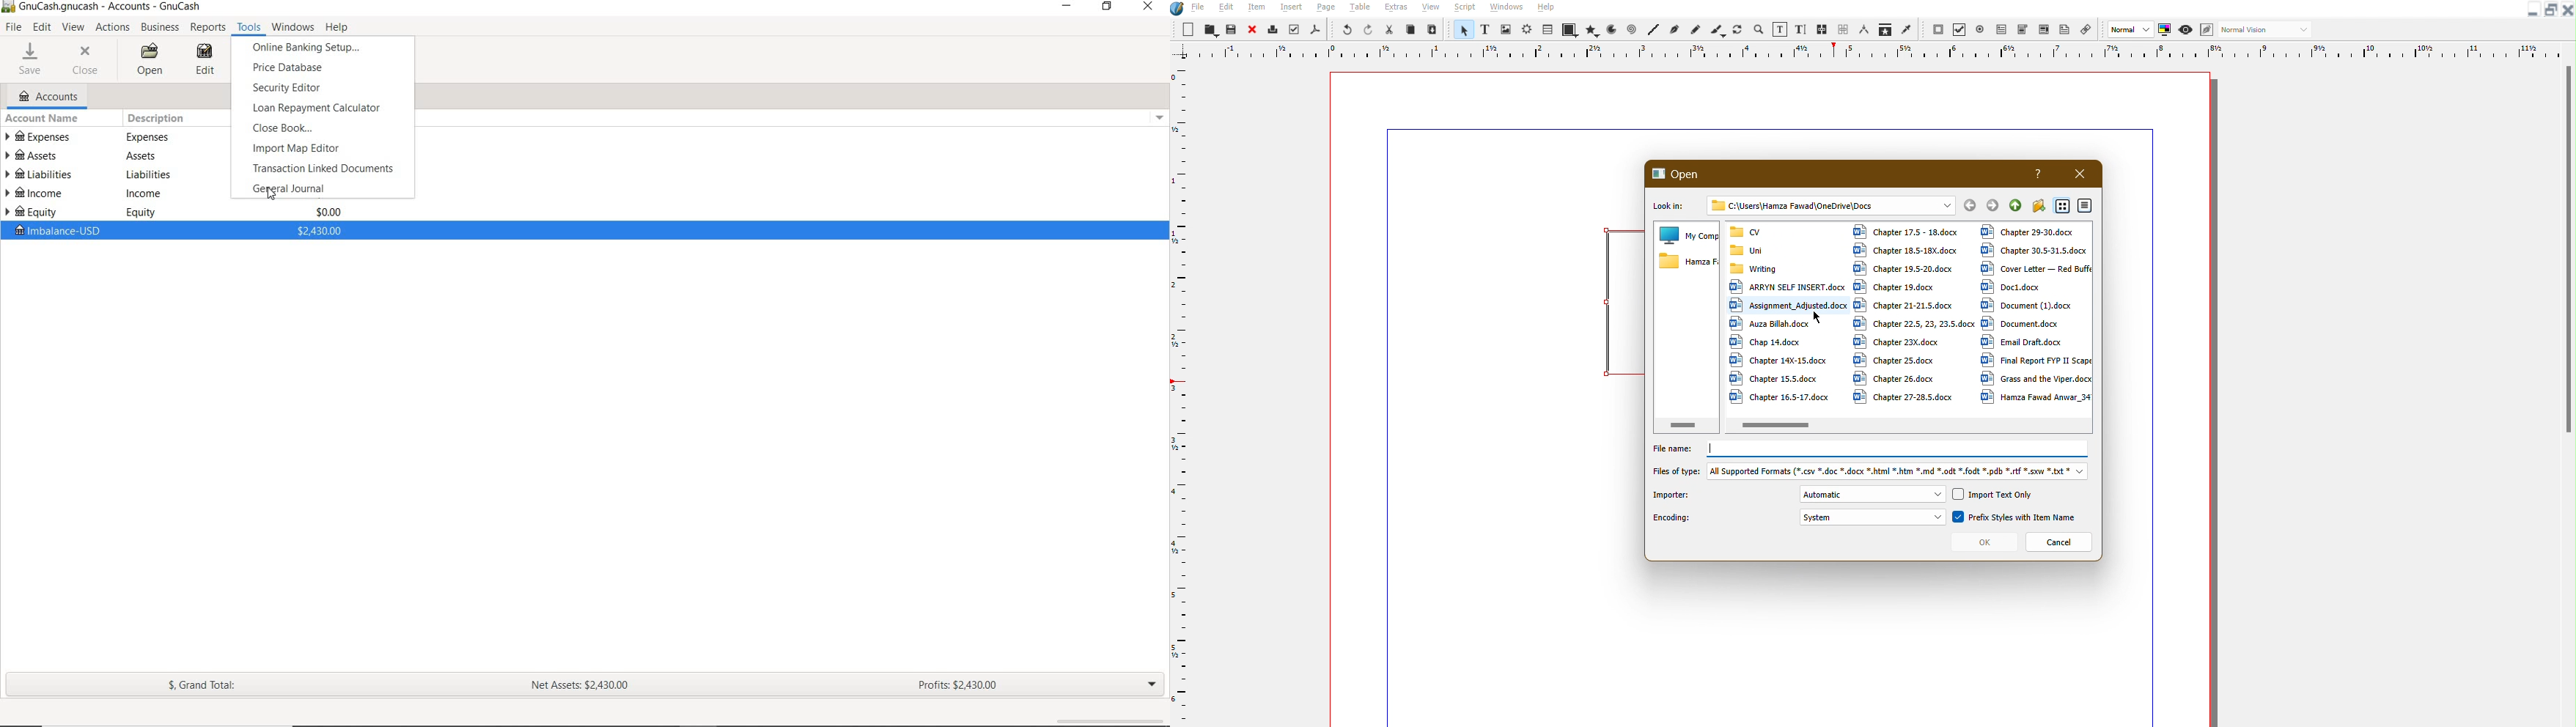 This screenshot has width=2576, height=728. I want to click on Check, so click(1293, 29).